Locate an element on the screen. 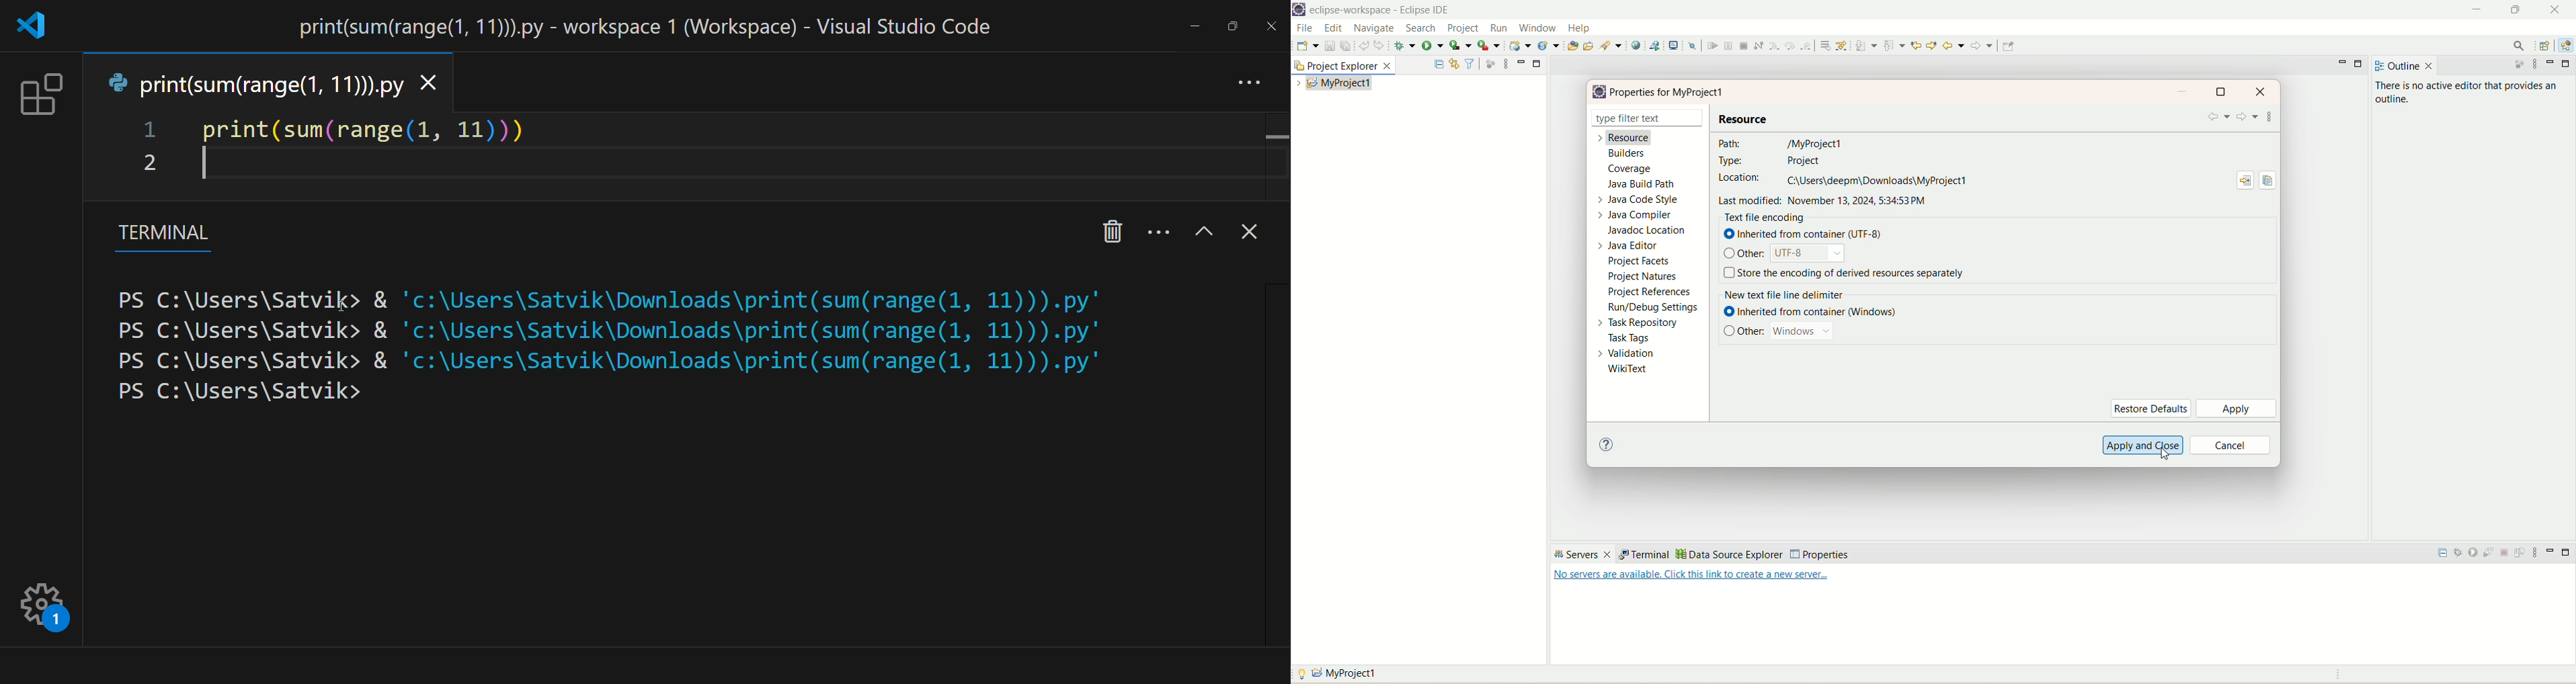  open perspective is located at coordinates (2545, 45).